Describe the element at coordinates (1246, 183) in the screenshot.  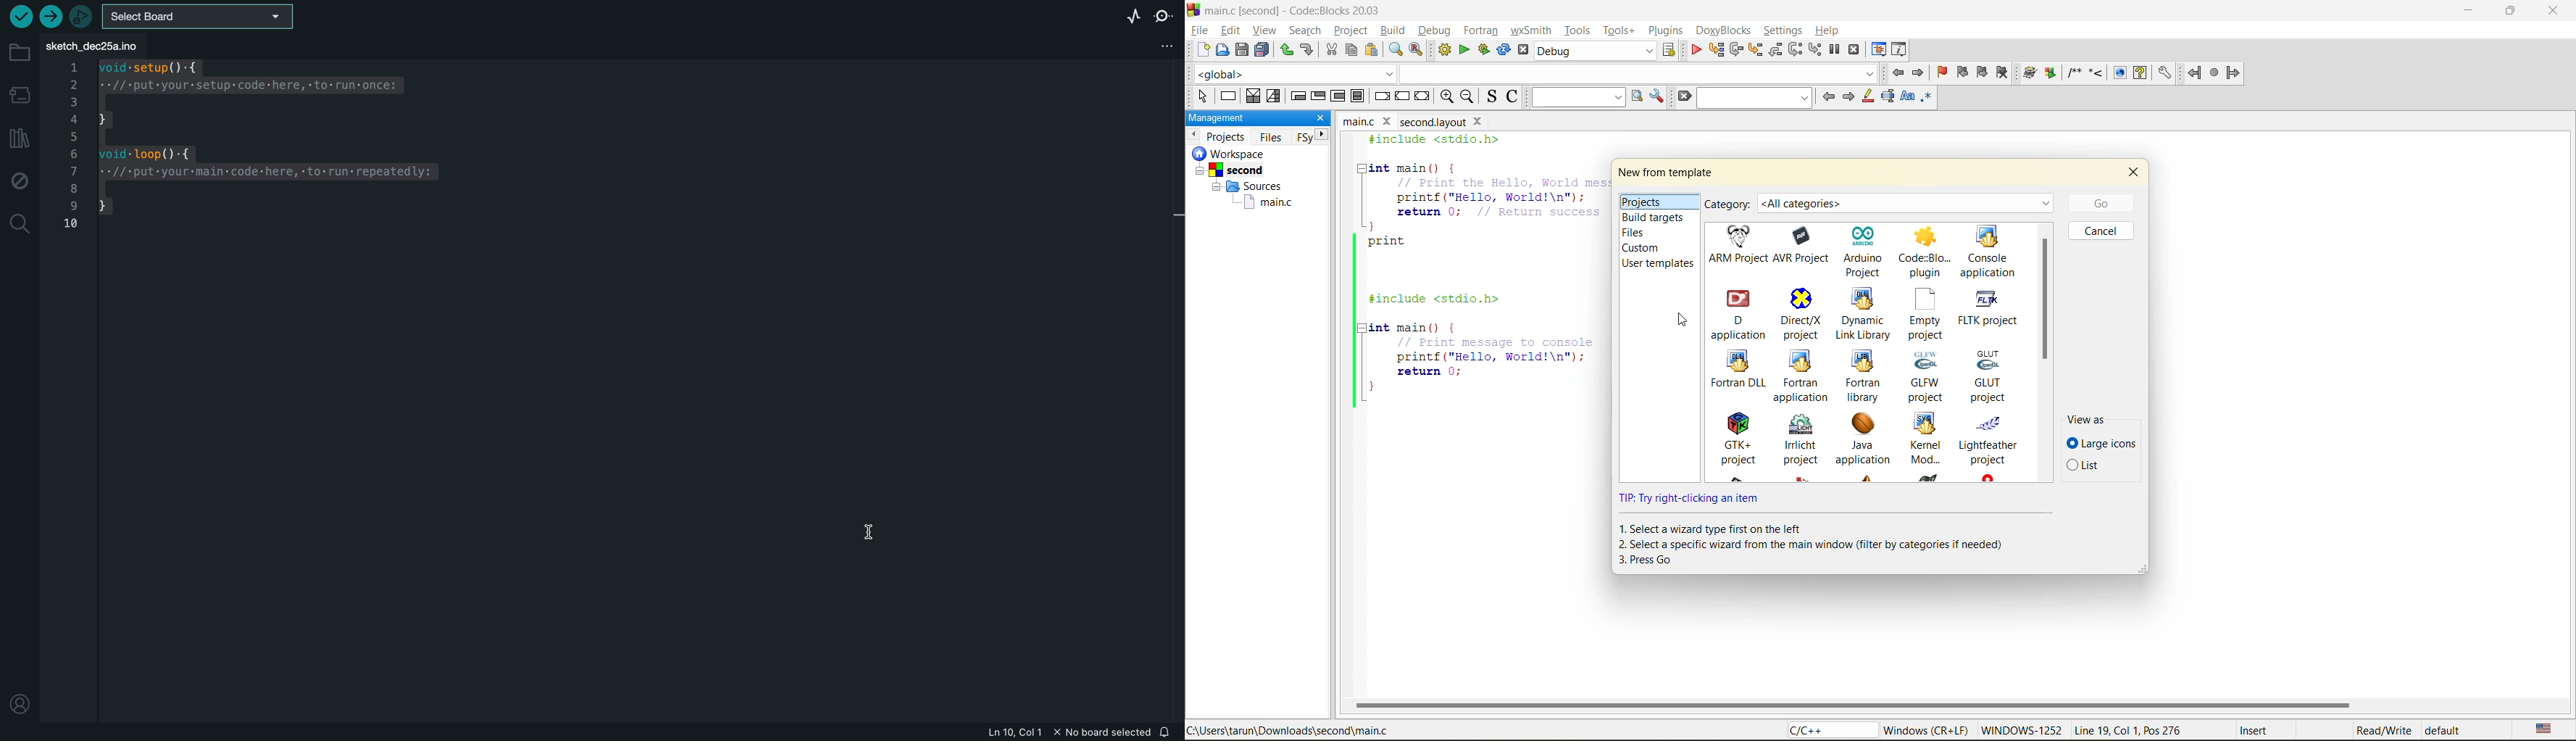
I see `workspace` at that location.